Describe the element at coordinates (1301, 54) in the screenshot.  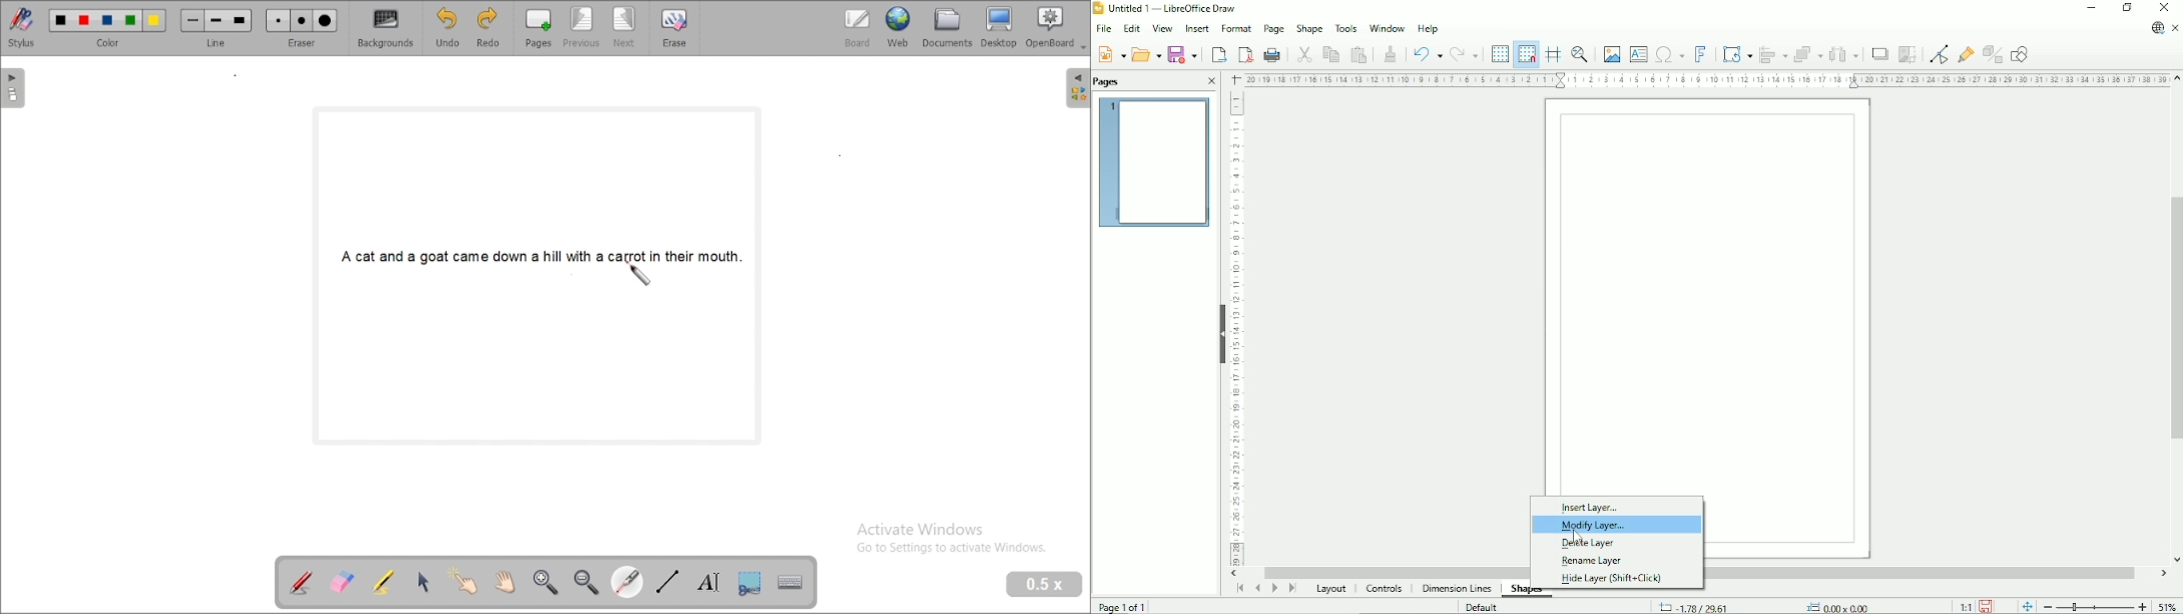
I see `Cut` at that location.